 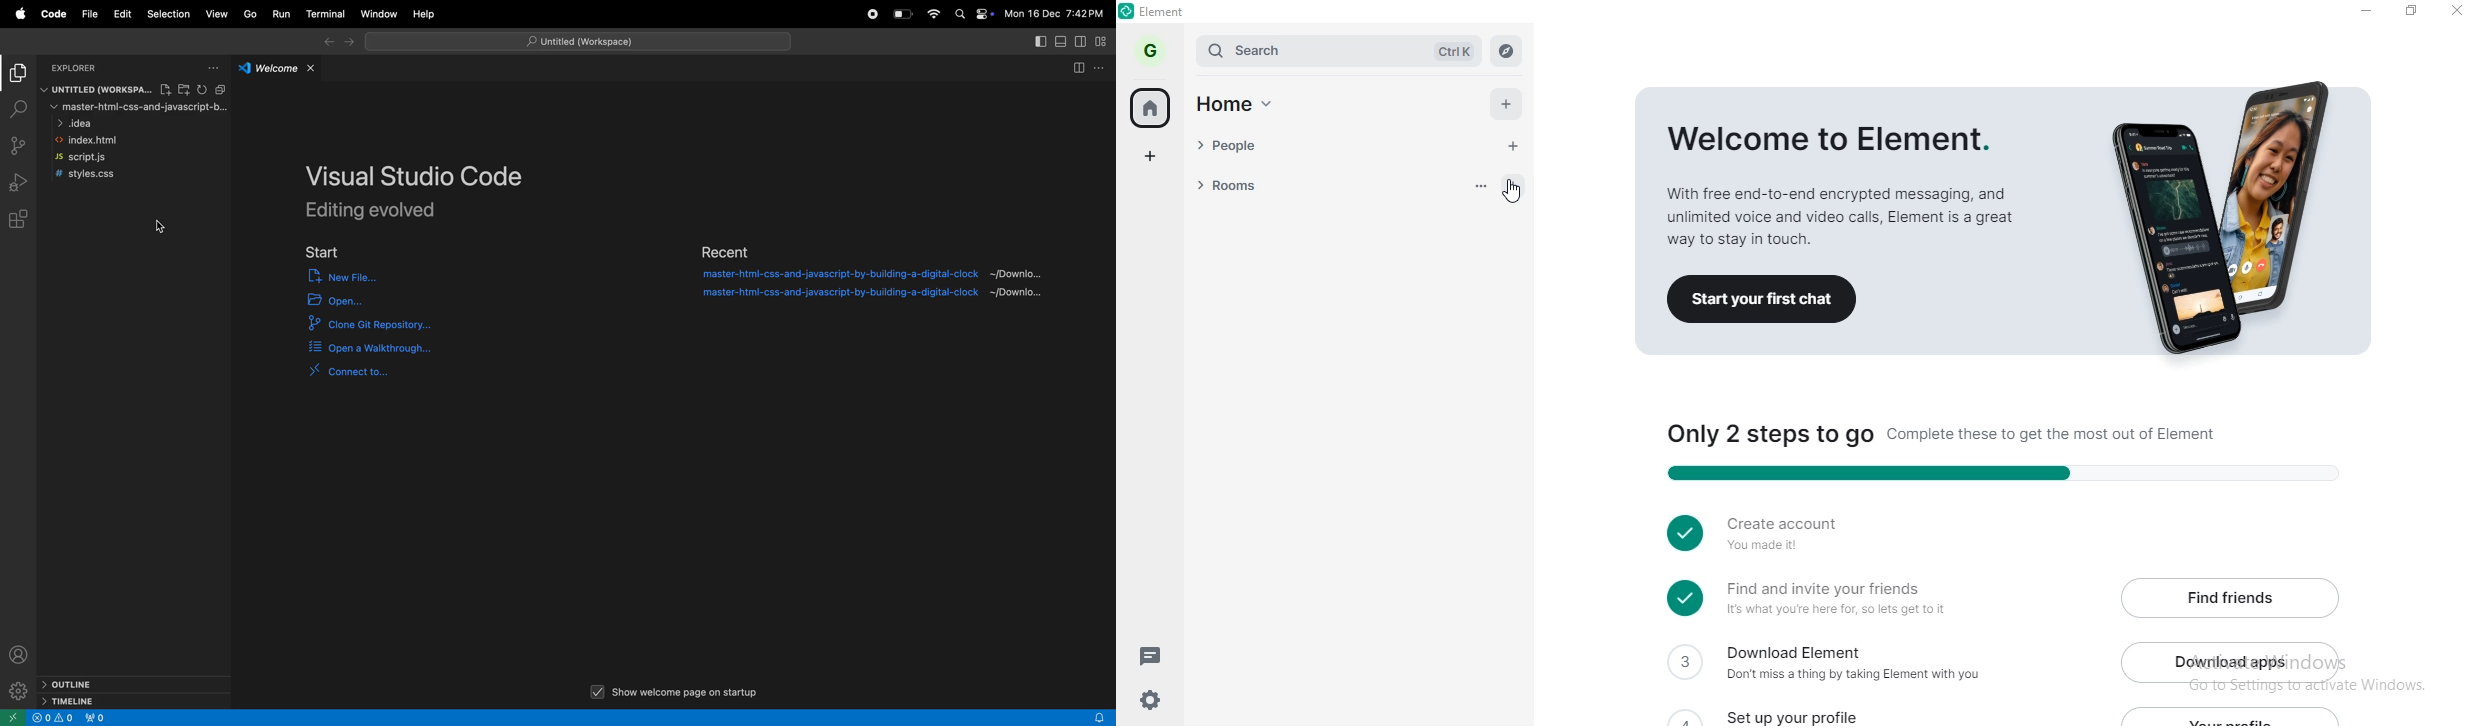 What do you see at coordinates (1153, 50) in the screenshot?
I see `G` at bounding box center [1153, 50].